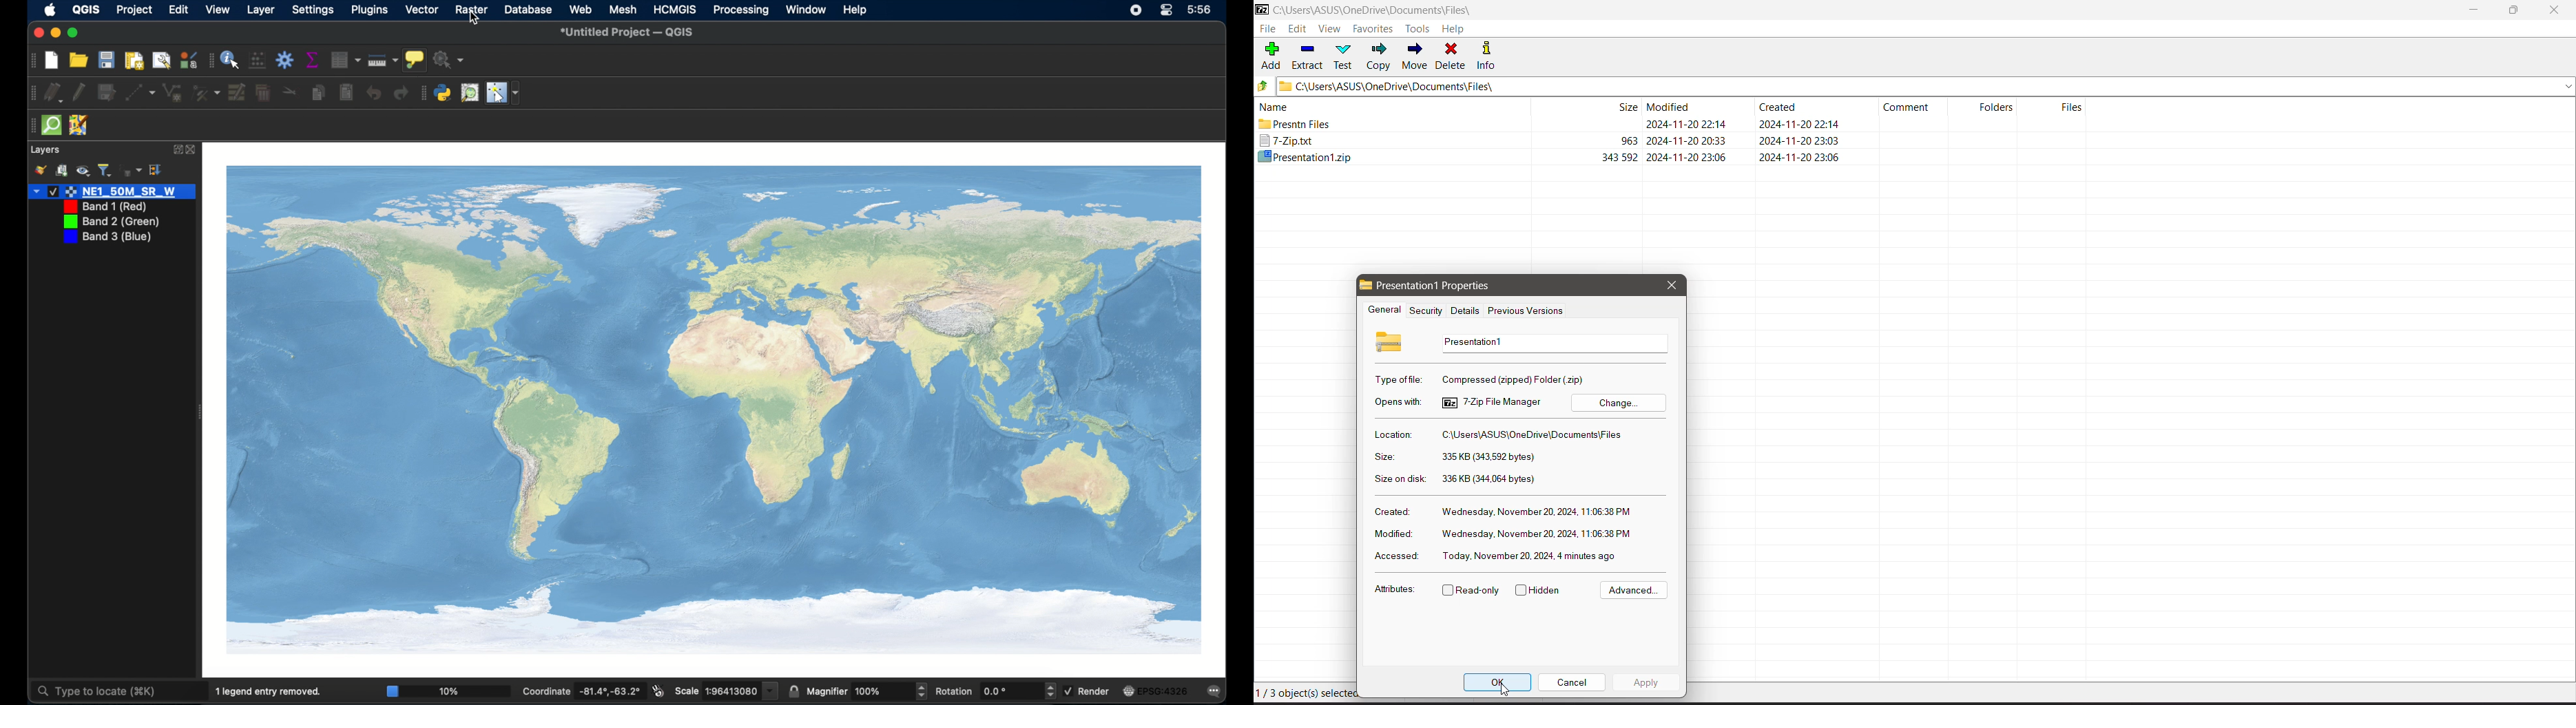 This screenshot has width=2576, height=728. What do you see at coordinates (1384, 457) in the screenshot?
I see `Size` at bounding box center [1384, 457].